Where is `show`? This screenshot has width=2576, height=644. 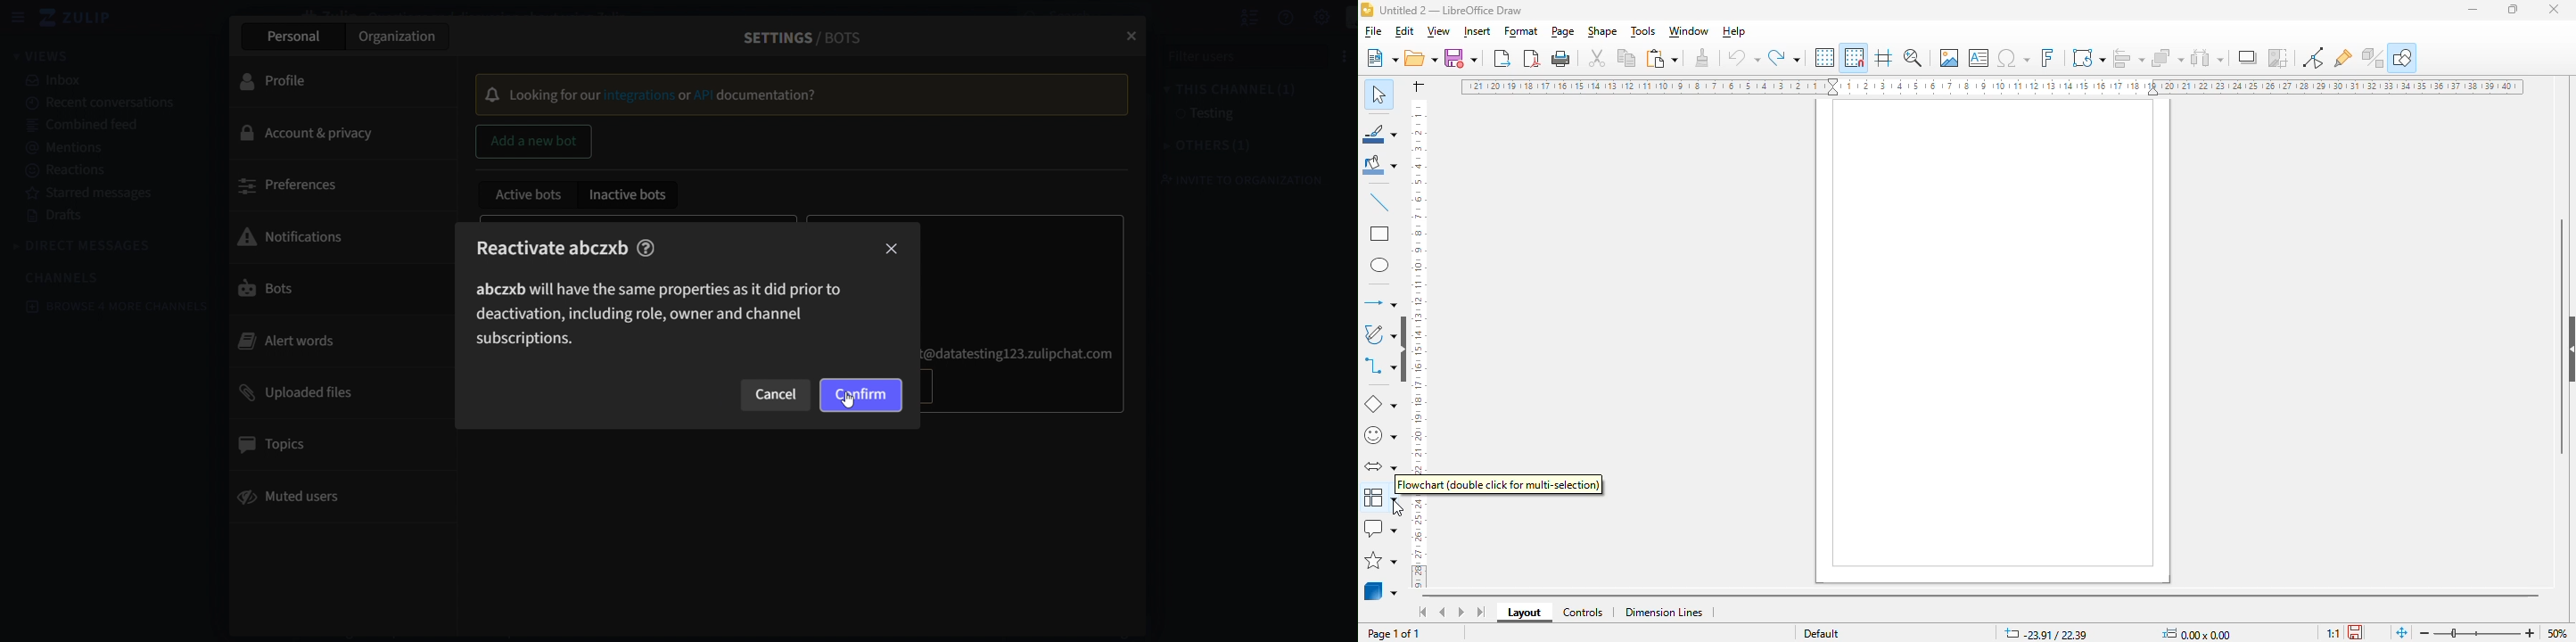
show is located at coordinates (2568, 351).